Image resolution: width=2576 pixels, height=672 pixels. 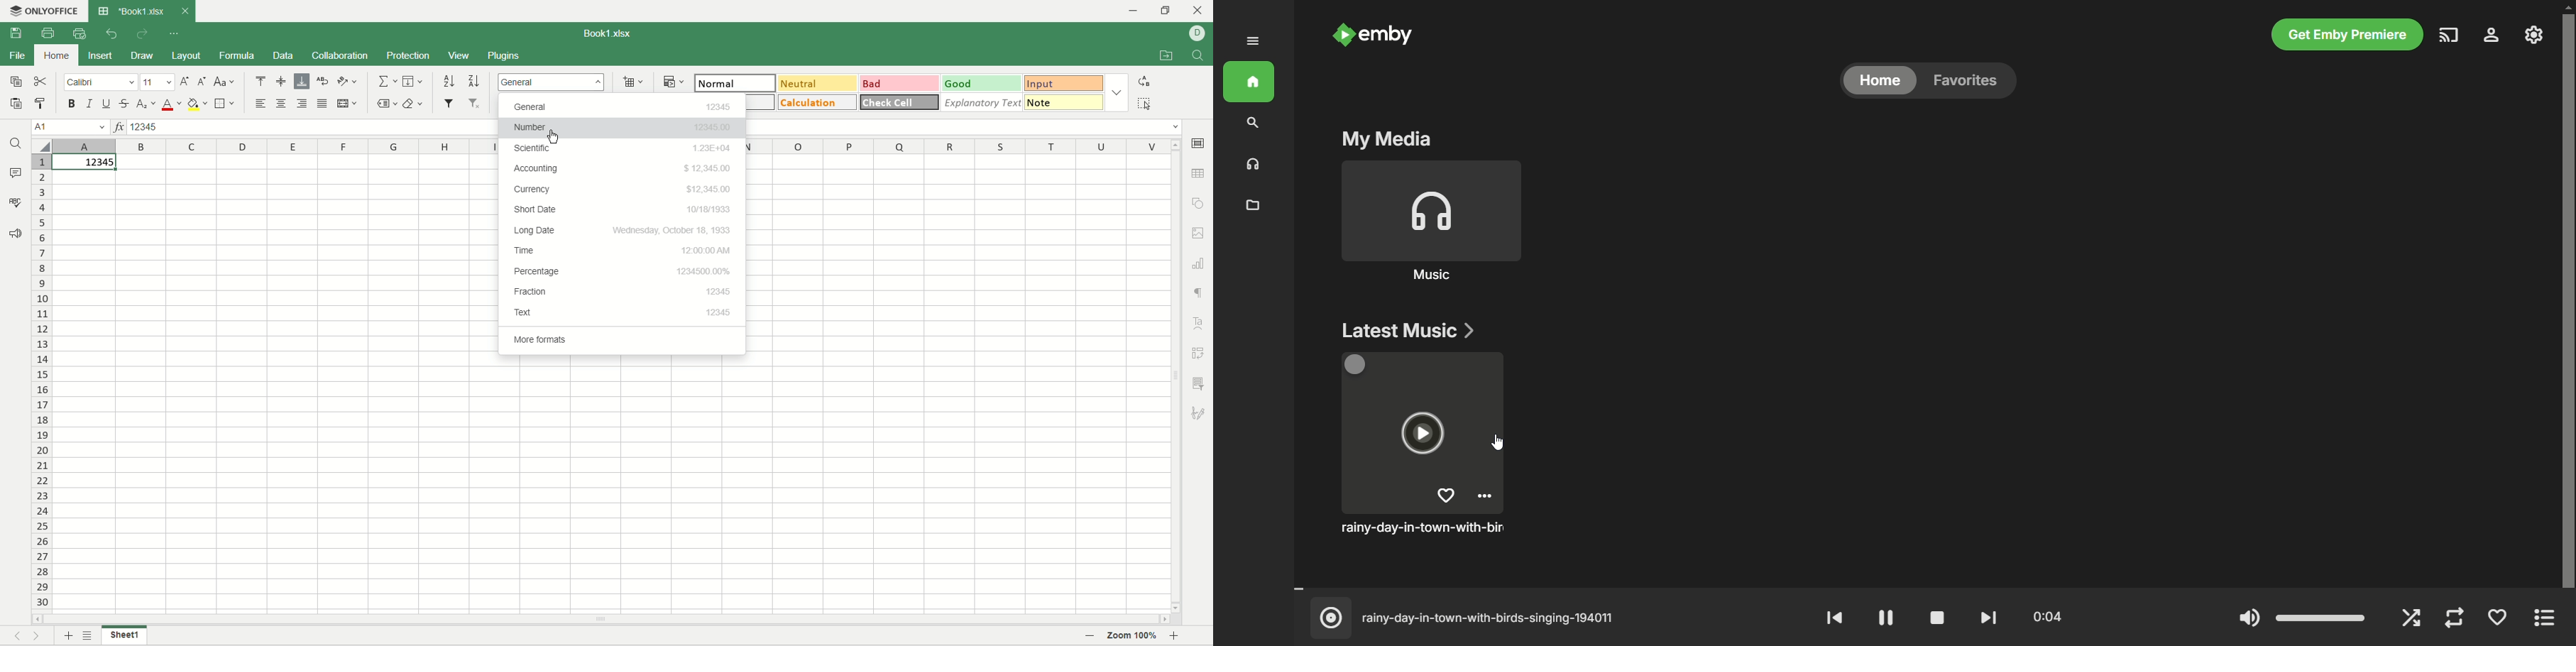 What do you see at coordinates (1119, 92) in the screenshot?
I see `style options` at bounding box center [1119, 92].